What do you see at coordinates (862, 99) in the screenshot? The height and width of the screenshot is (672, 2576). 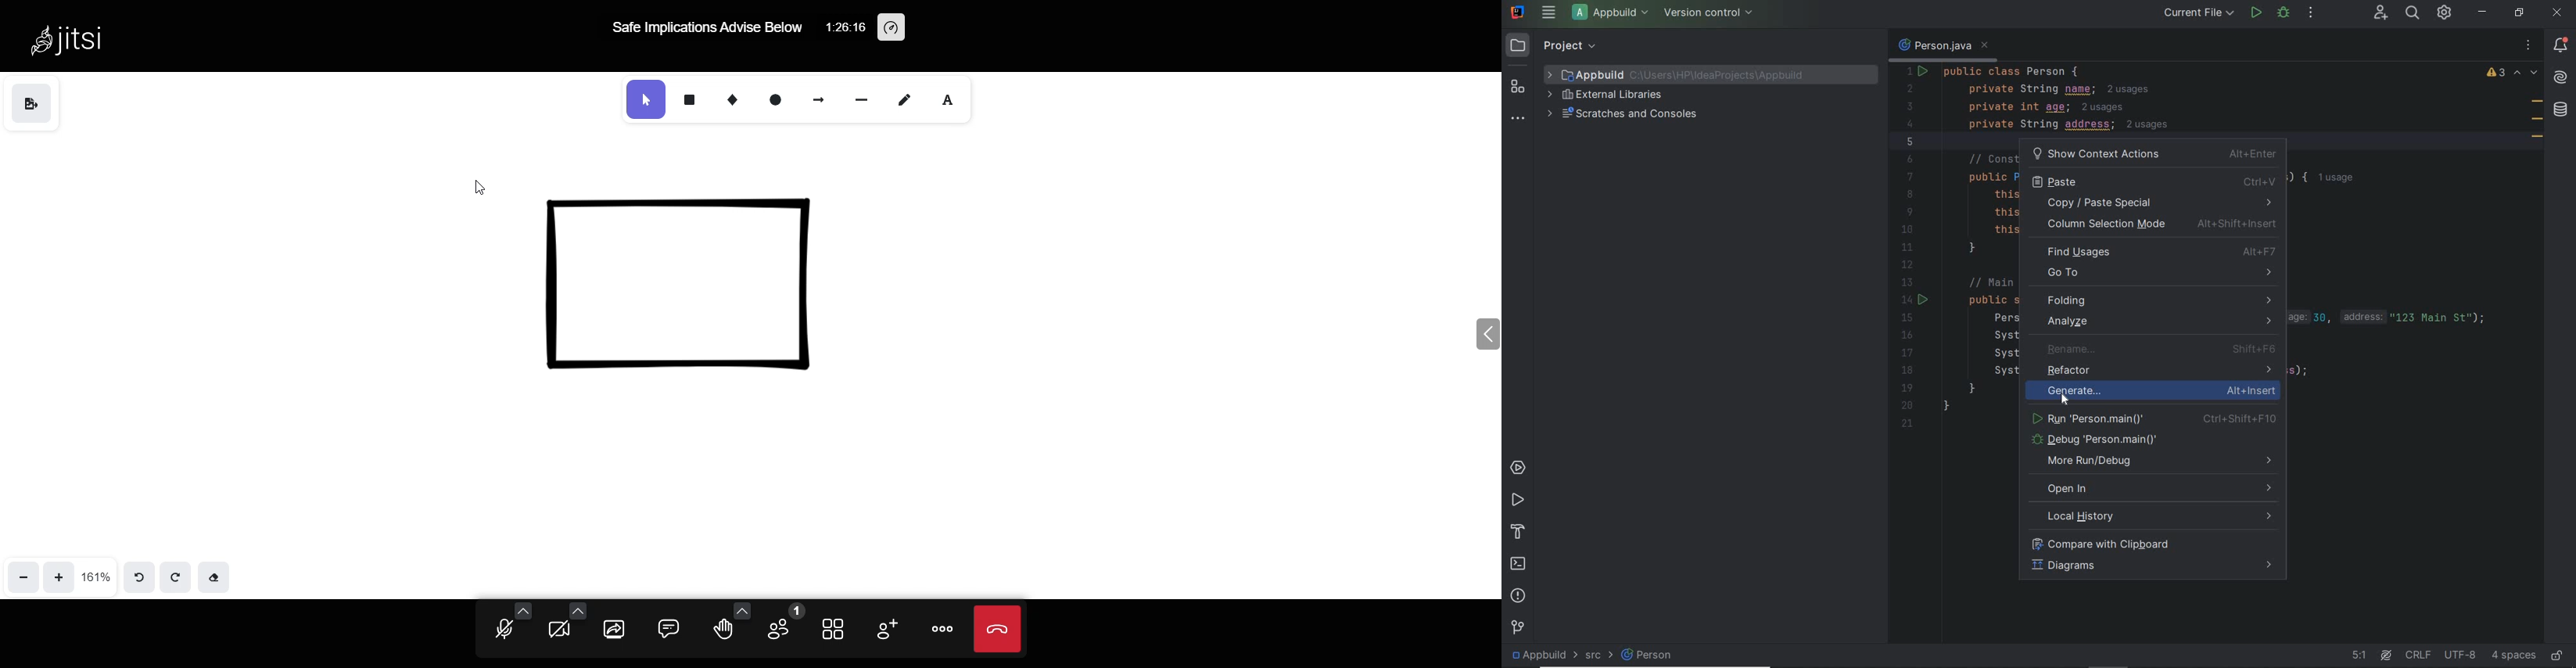 I see `line` at bounding box center [862, 99].